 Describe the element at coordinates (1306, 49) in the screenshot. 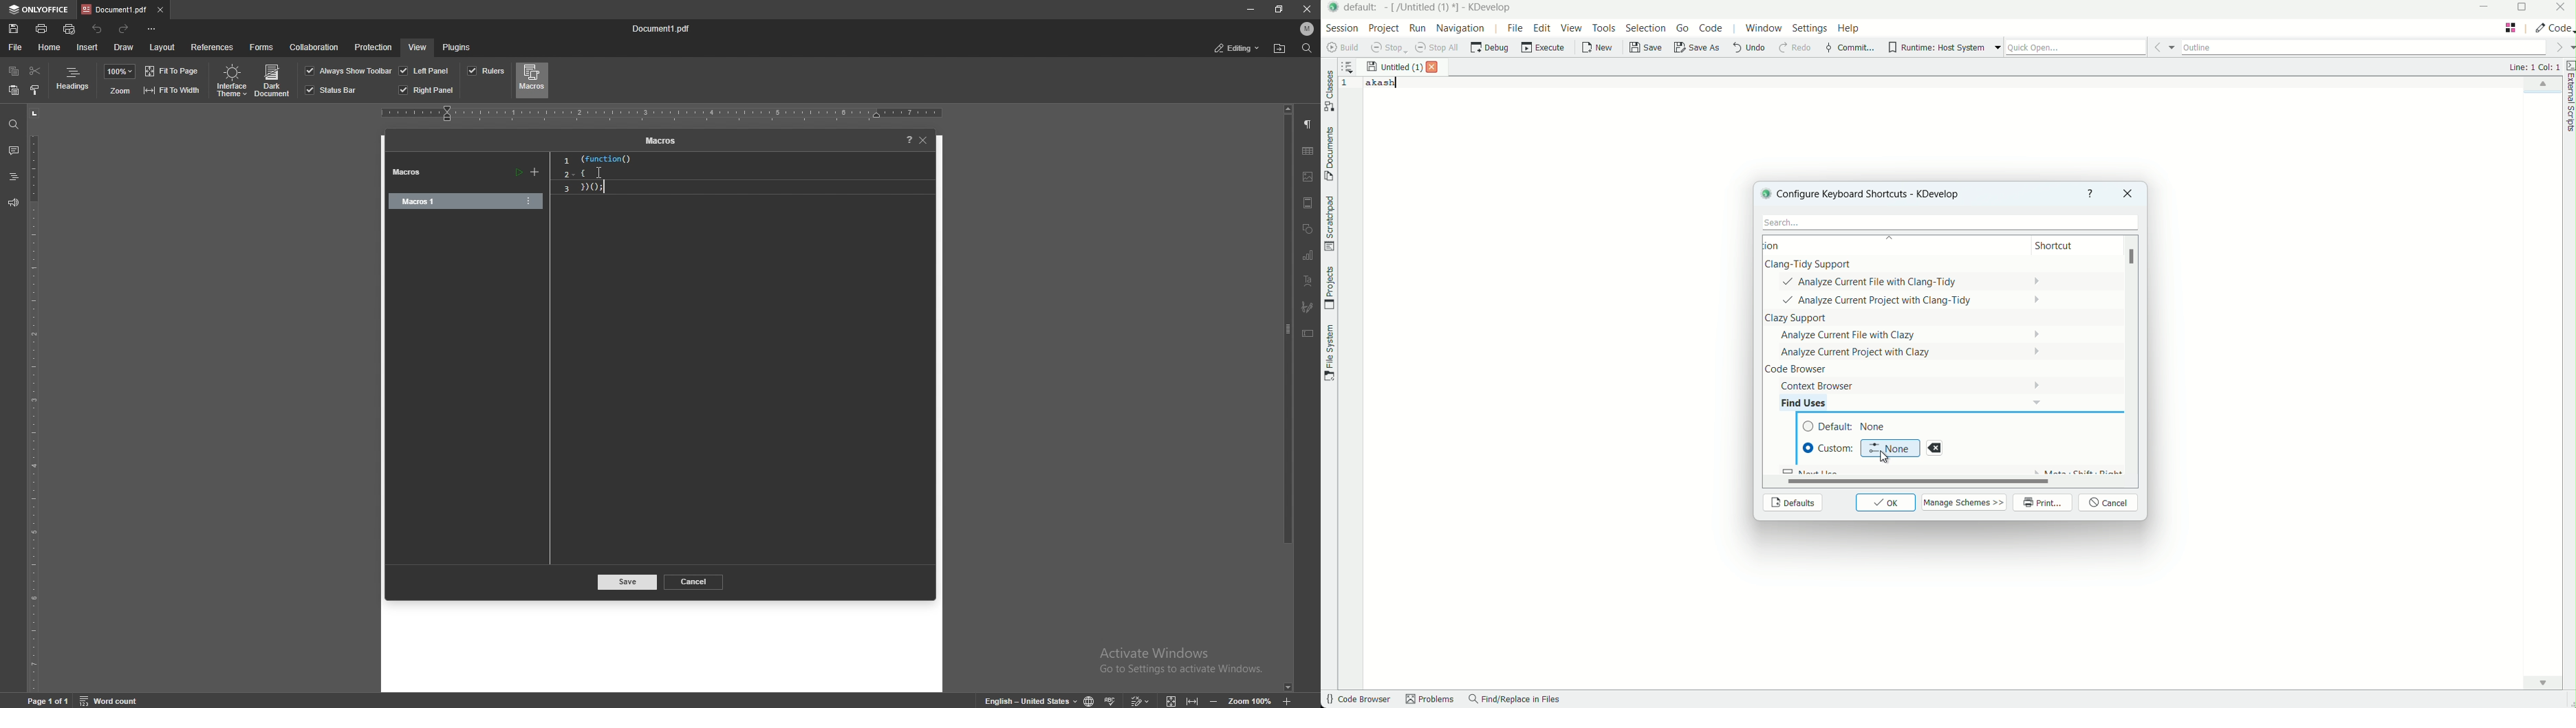

I see `find` at that location.